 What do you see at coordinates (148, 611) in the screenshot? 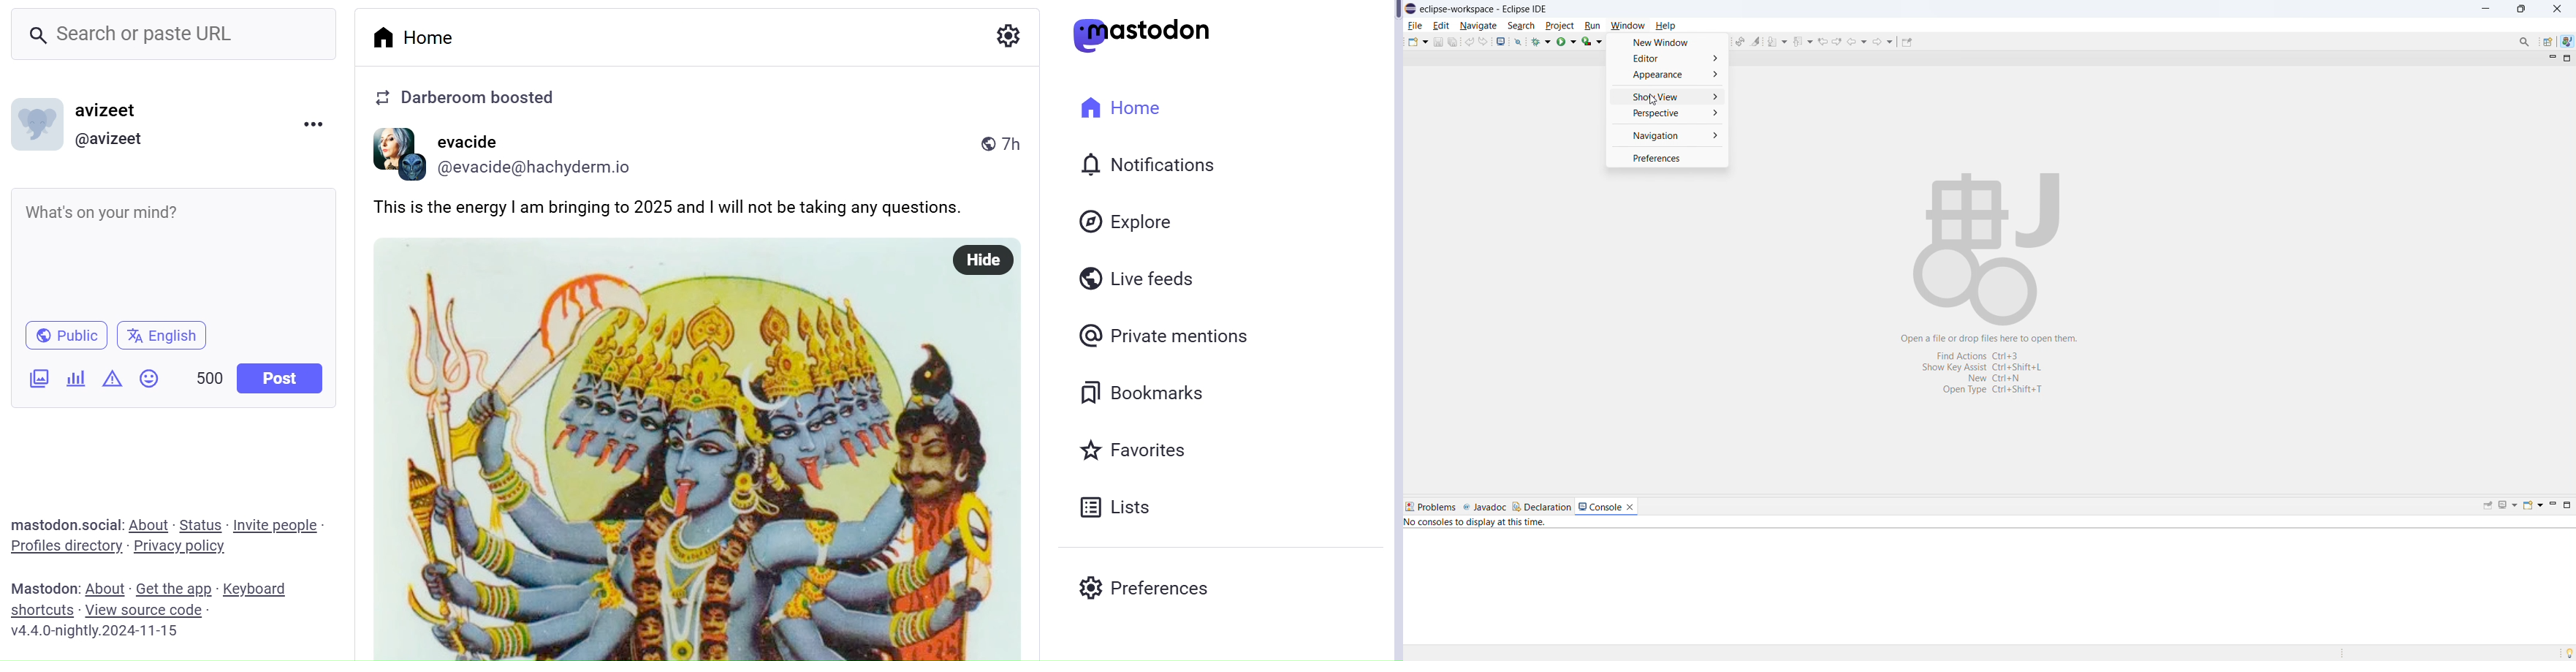
I see `View Source Code` at bounding box center [148, 611].